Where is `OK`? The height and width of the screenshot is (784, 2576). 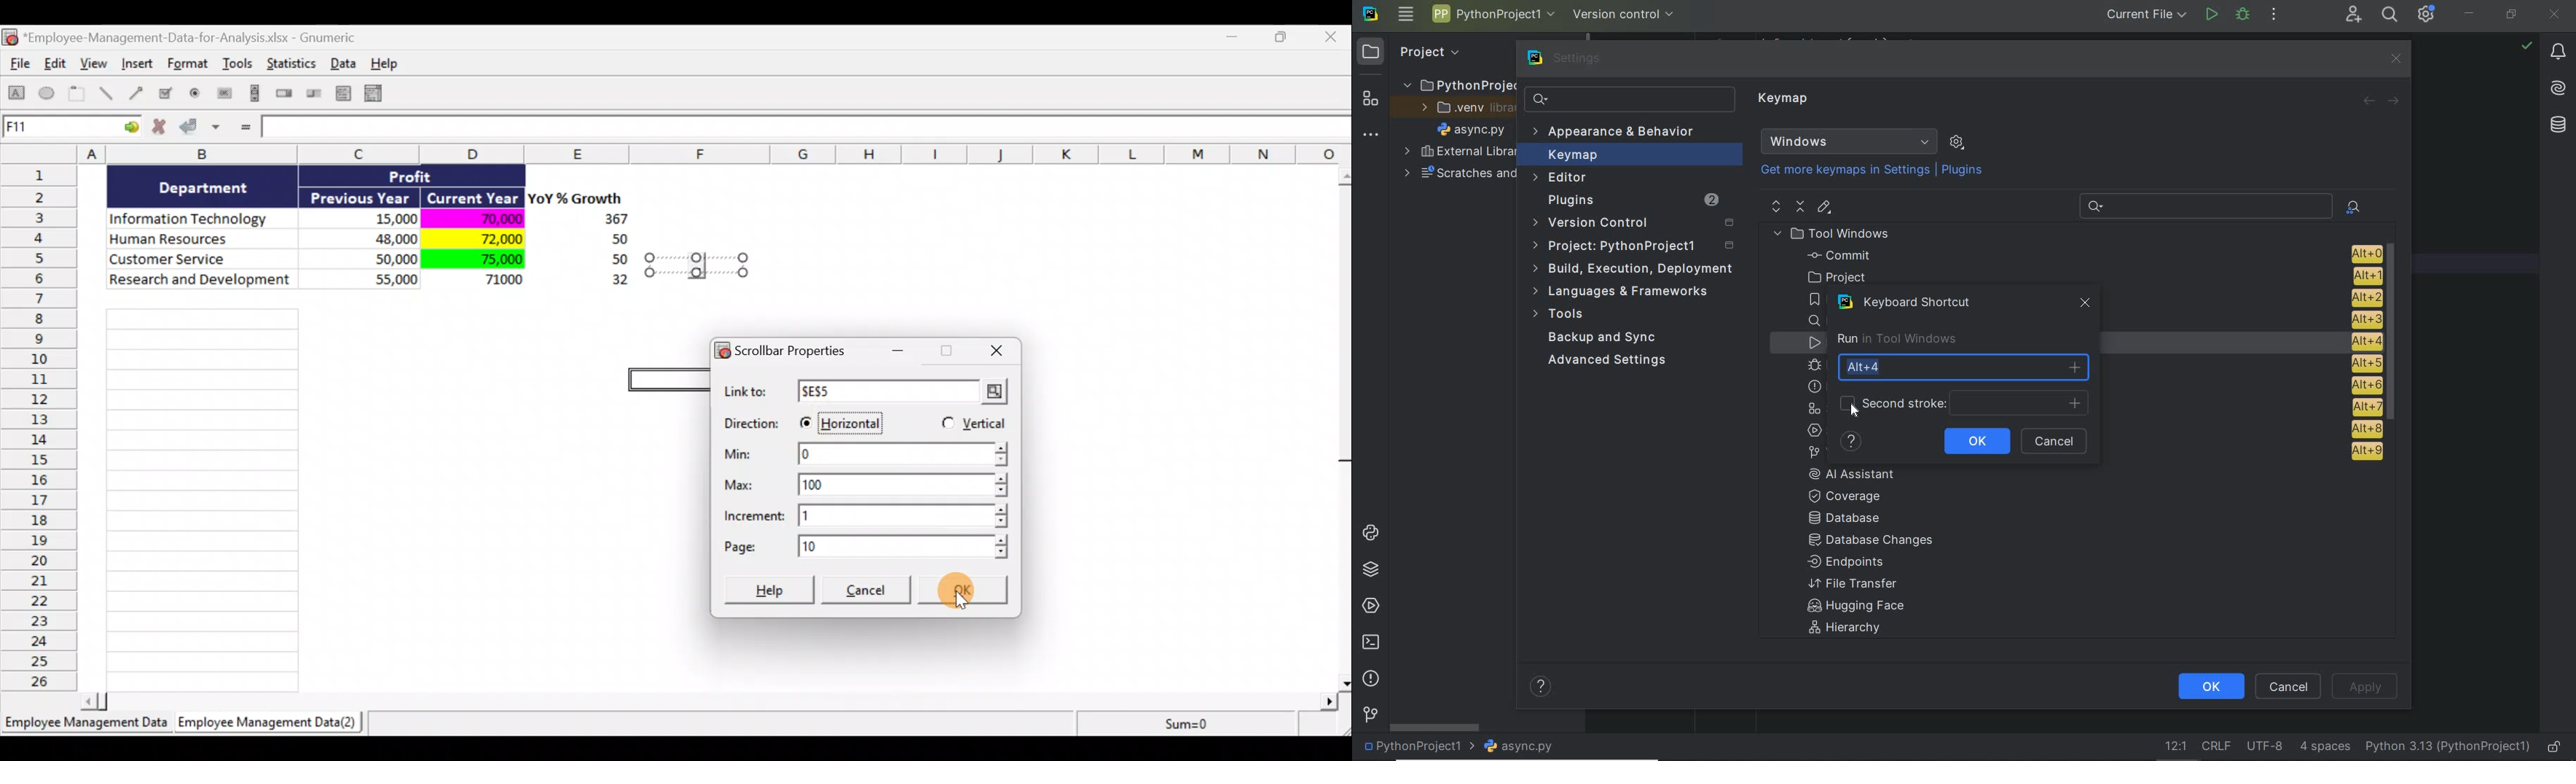 OK is located at coordinates (975, 595).